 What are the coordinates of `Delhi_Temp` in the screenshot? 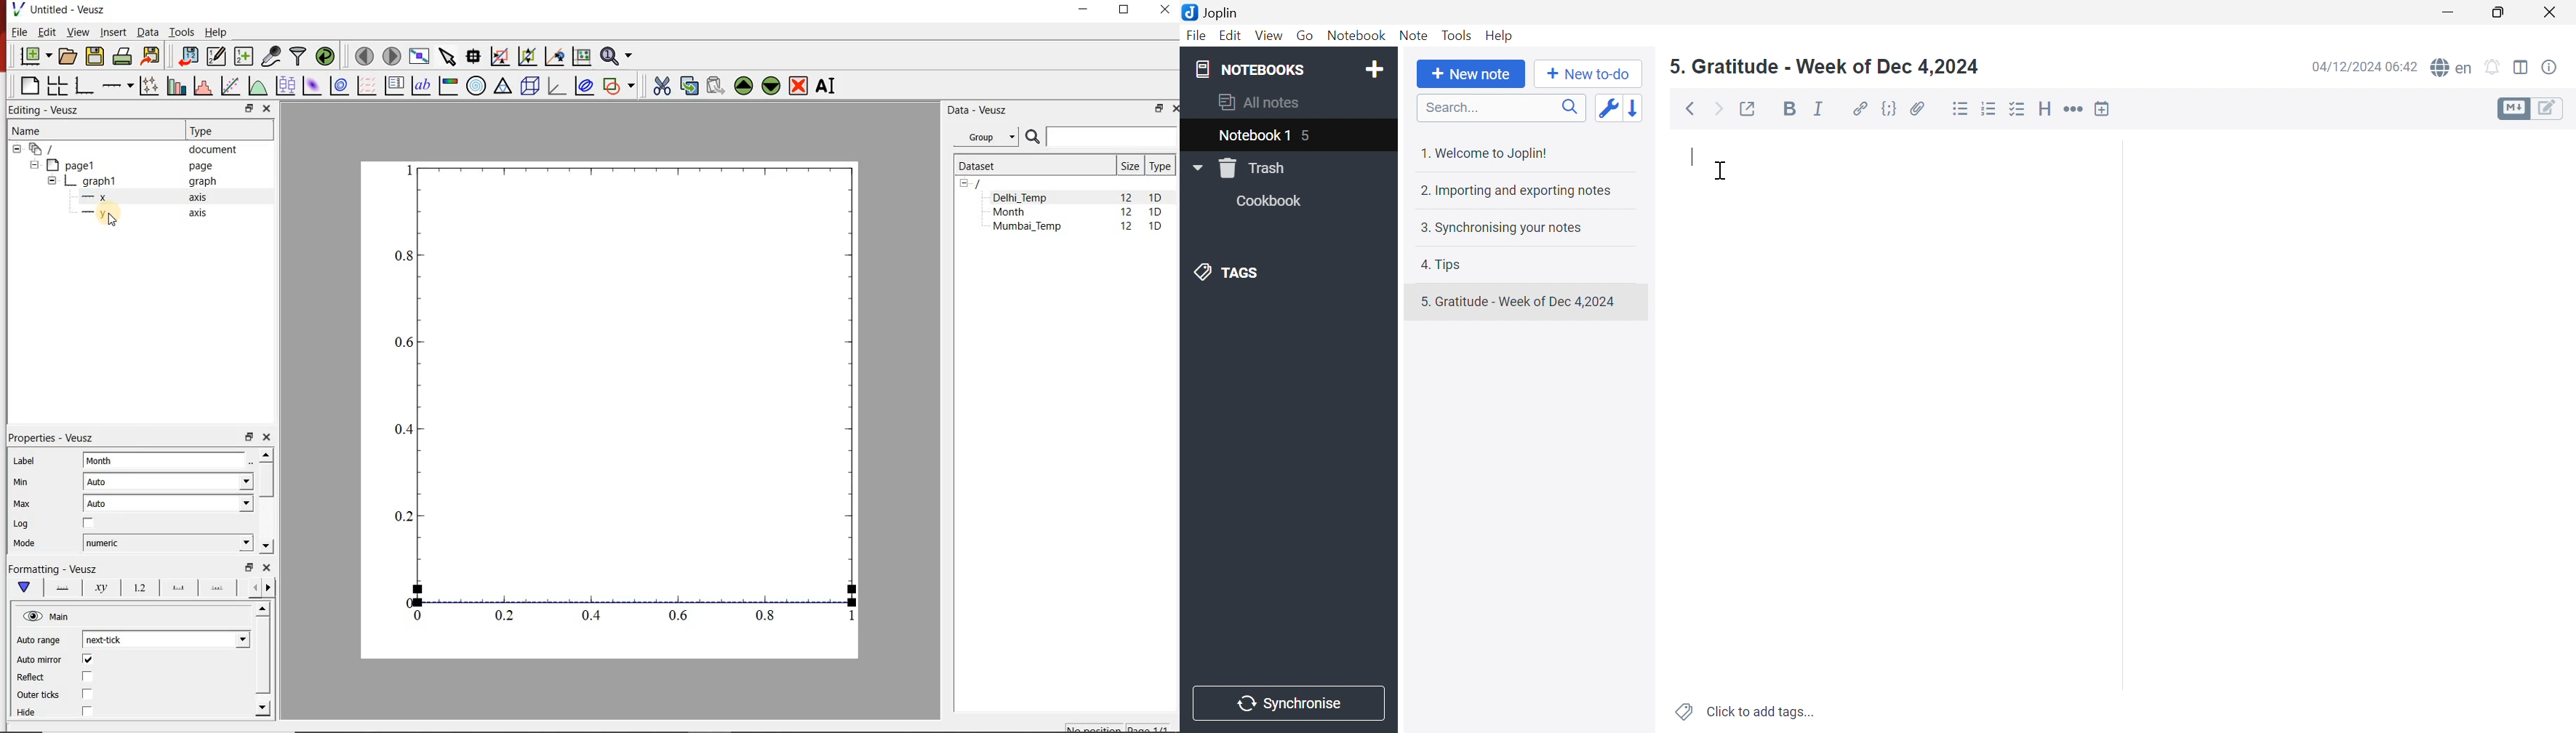 It's located at (1022, 197).